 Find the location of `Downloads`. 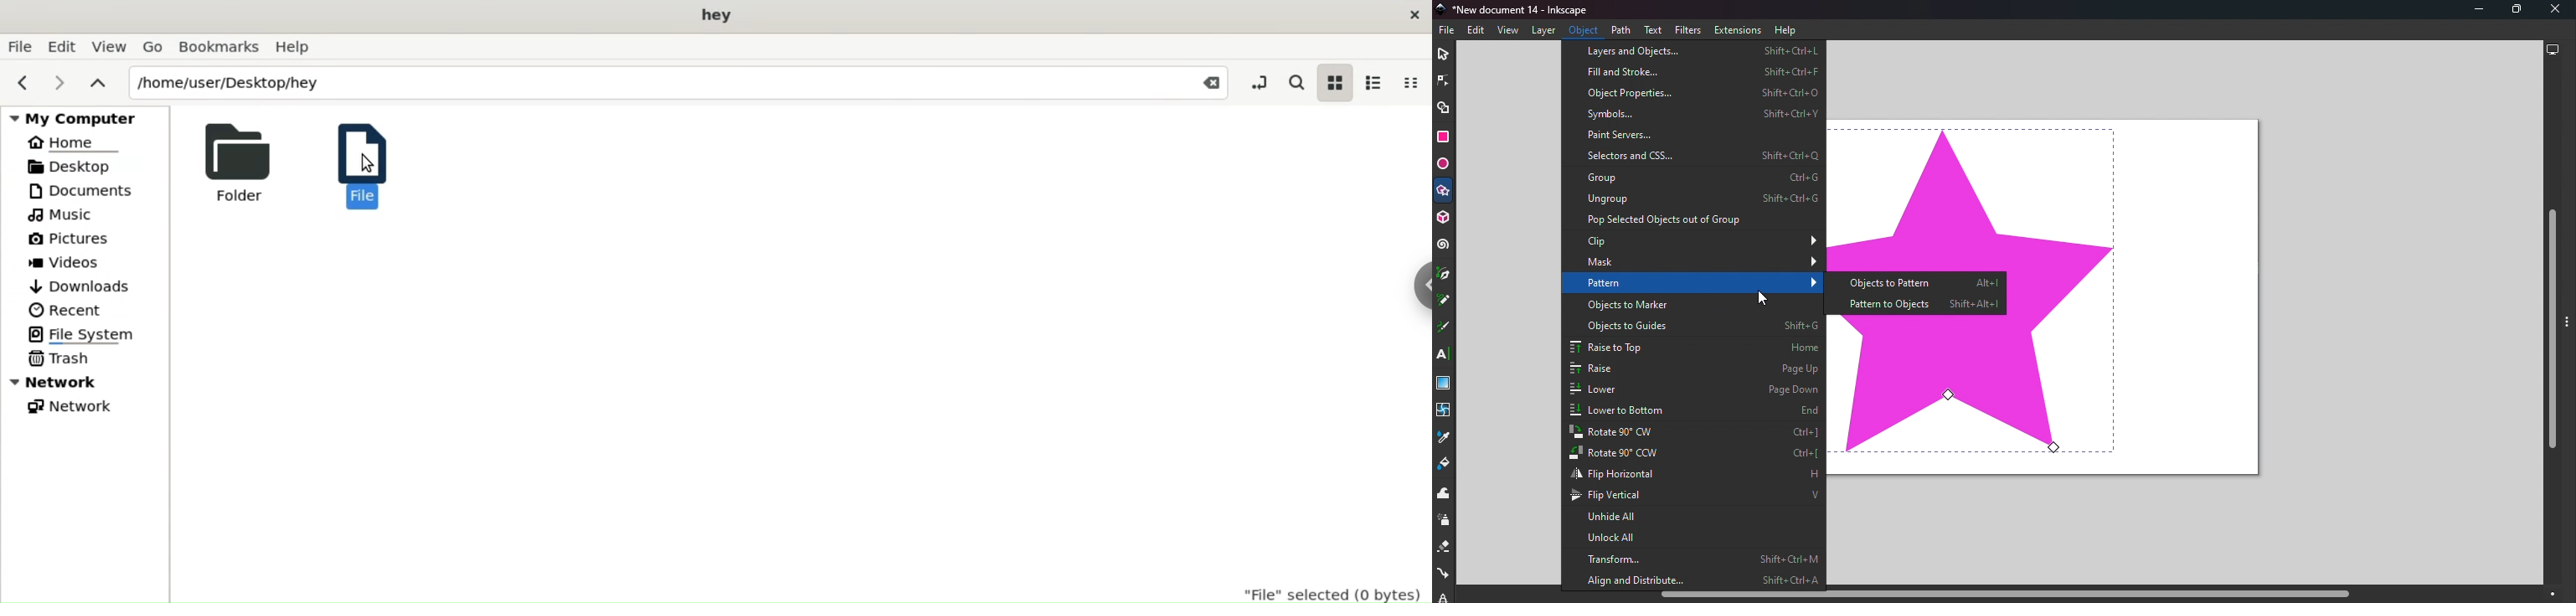

Downloads is located at coordinates (76, 285).